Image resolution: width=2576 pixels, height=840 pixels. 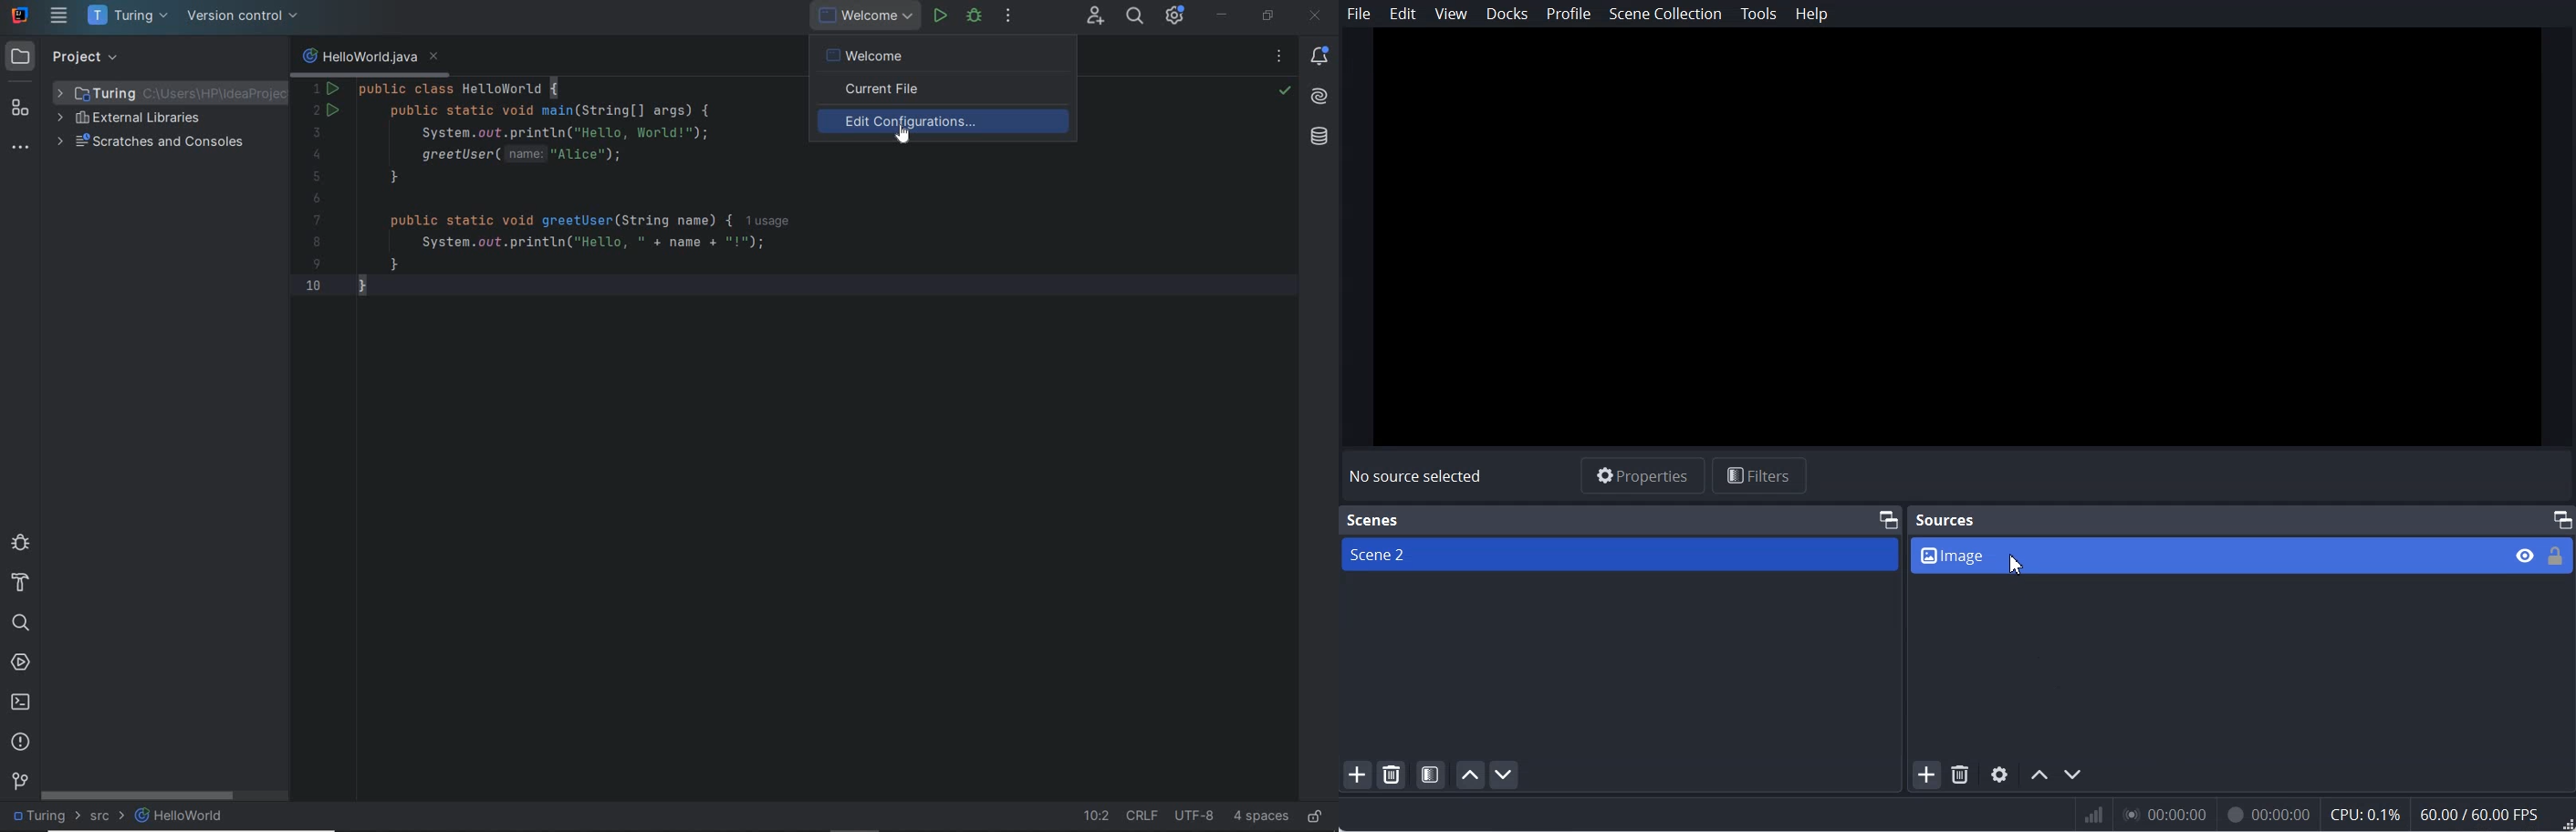 I want to click on Remove selected Source, so click(x=1961, y=774).